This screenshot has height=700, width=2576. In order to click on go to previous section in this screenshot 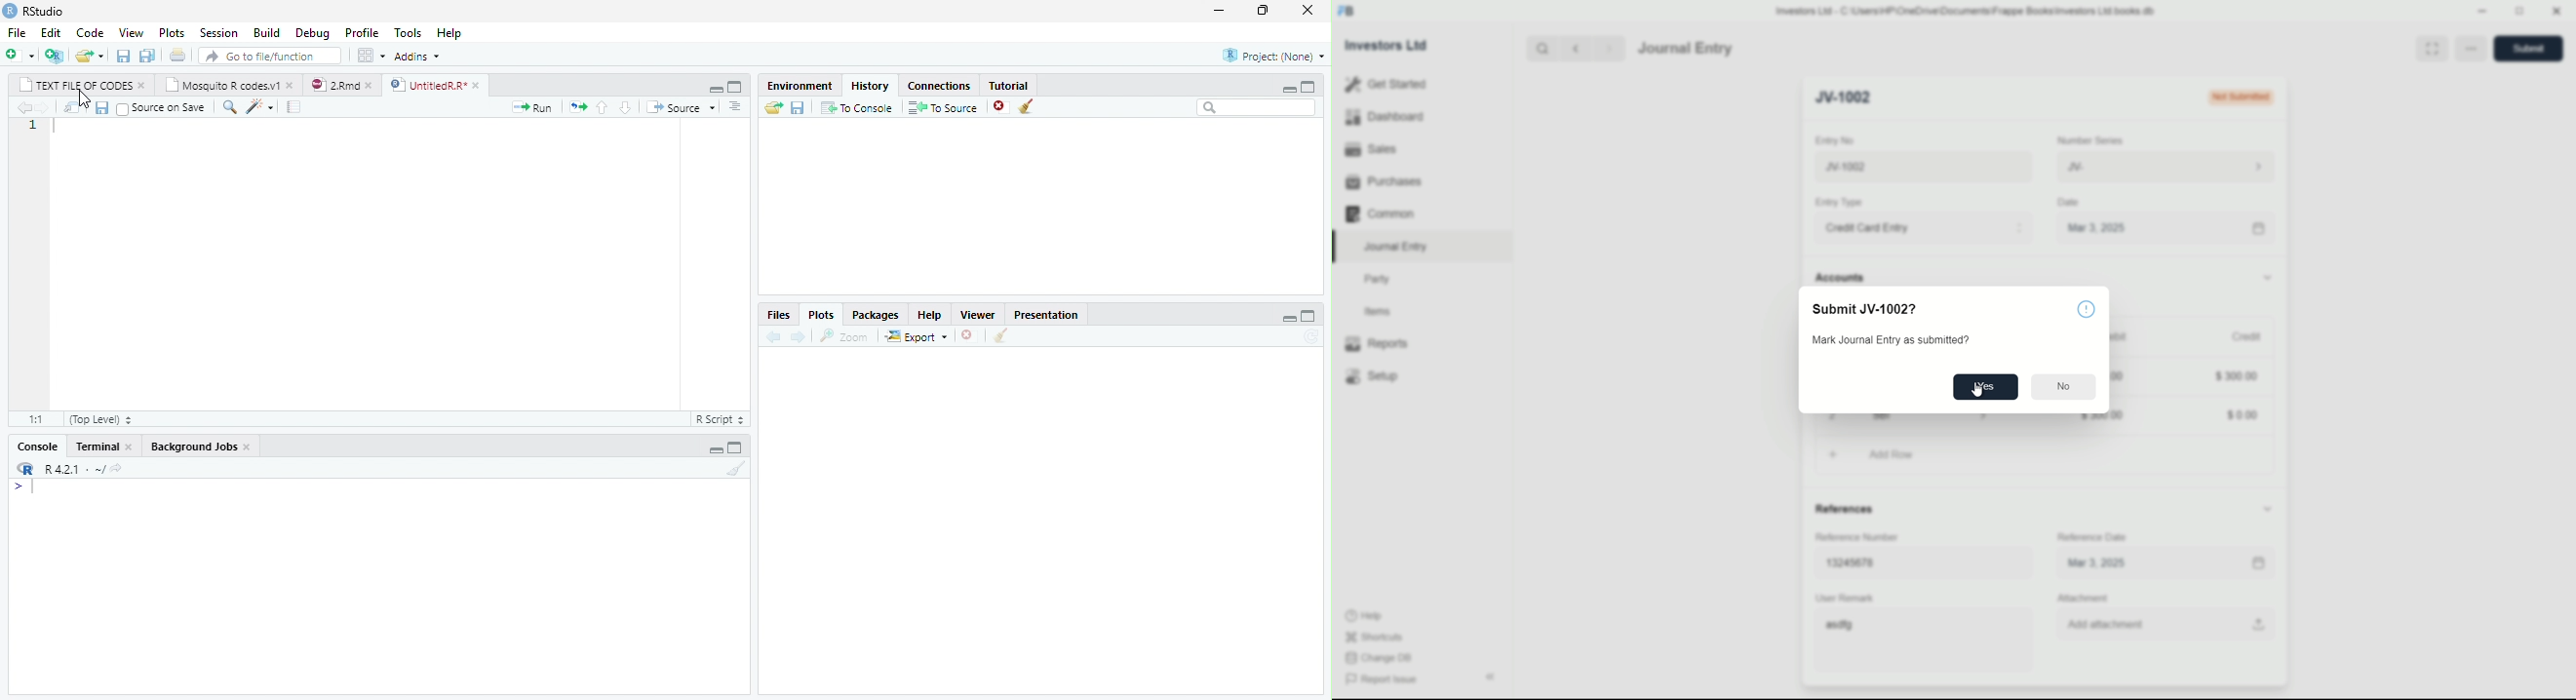, I will do `click(604, 107)`.